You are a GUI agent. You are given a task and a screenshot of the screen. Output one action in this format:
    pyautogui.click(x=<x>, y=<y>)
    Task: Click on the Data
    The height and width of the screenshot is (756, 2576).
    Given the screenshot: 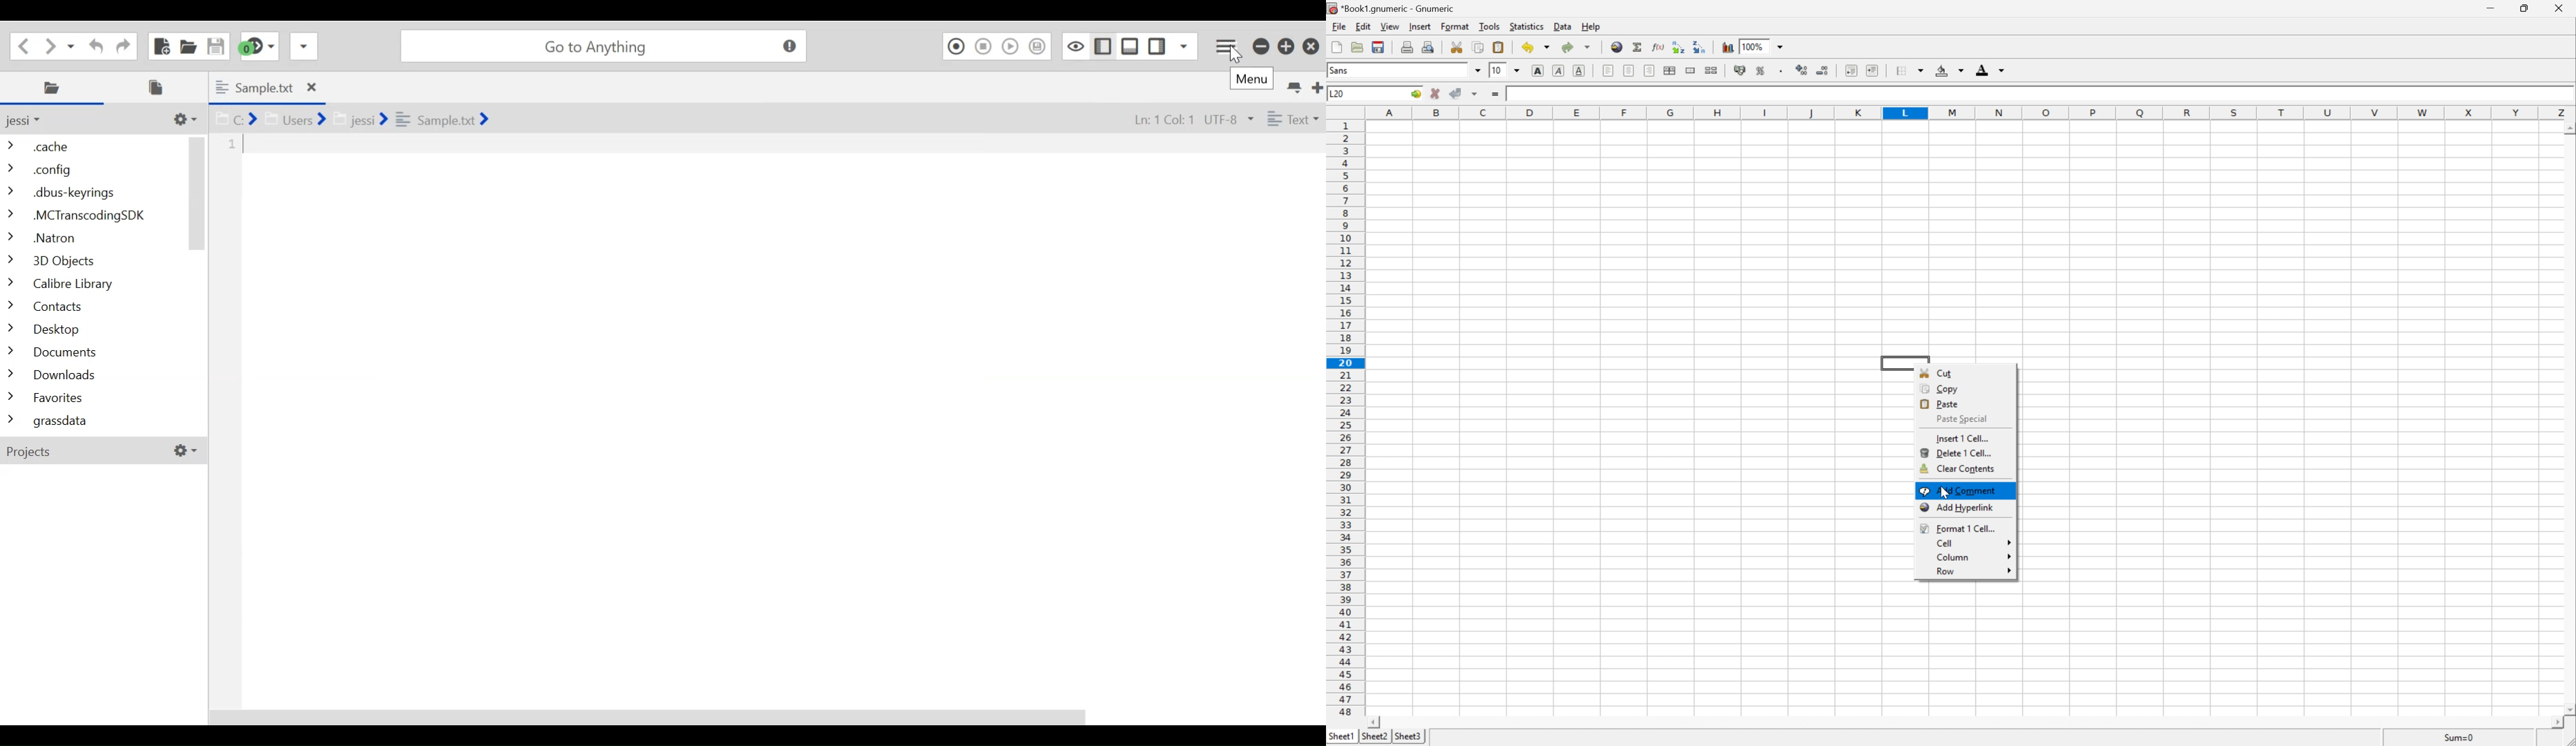 What is the action you would take?
    pyautogui.click(x=1561, y=26)
    